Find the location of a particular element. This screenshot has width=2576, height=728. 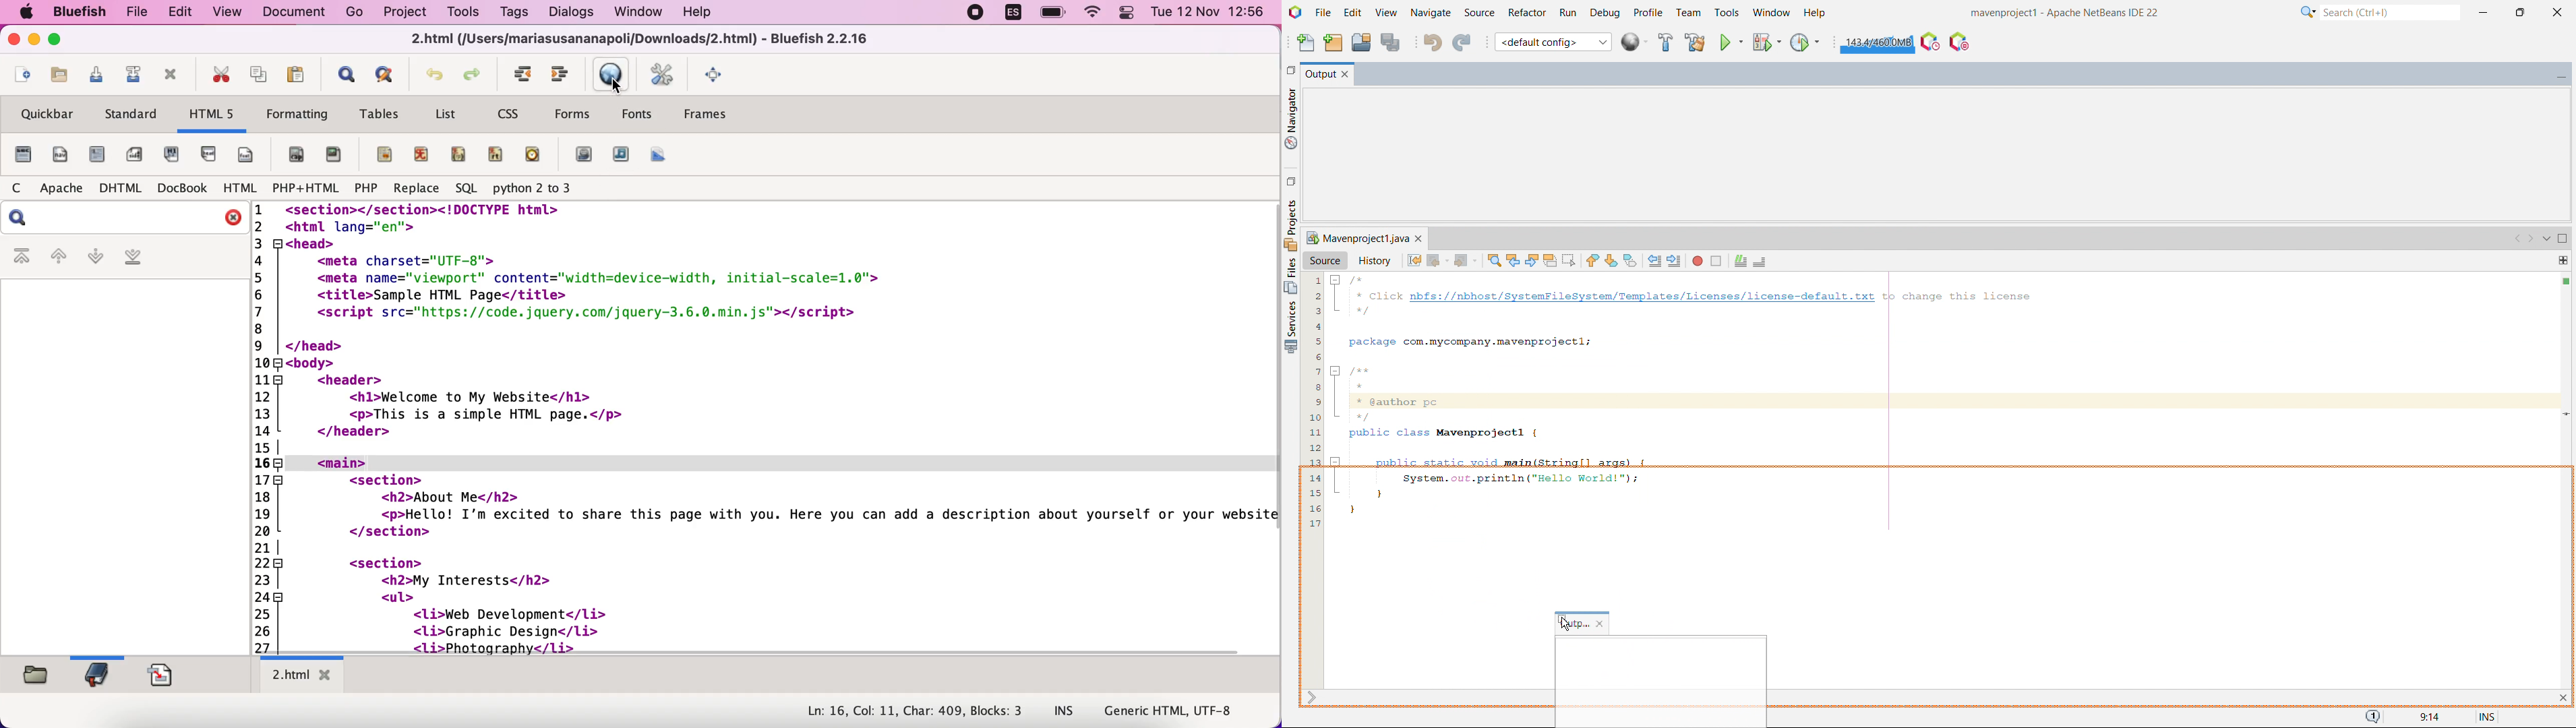

maximize is located at coordinates (2563, 239).